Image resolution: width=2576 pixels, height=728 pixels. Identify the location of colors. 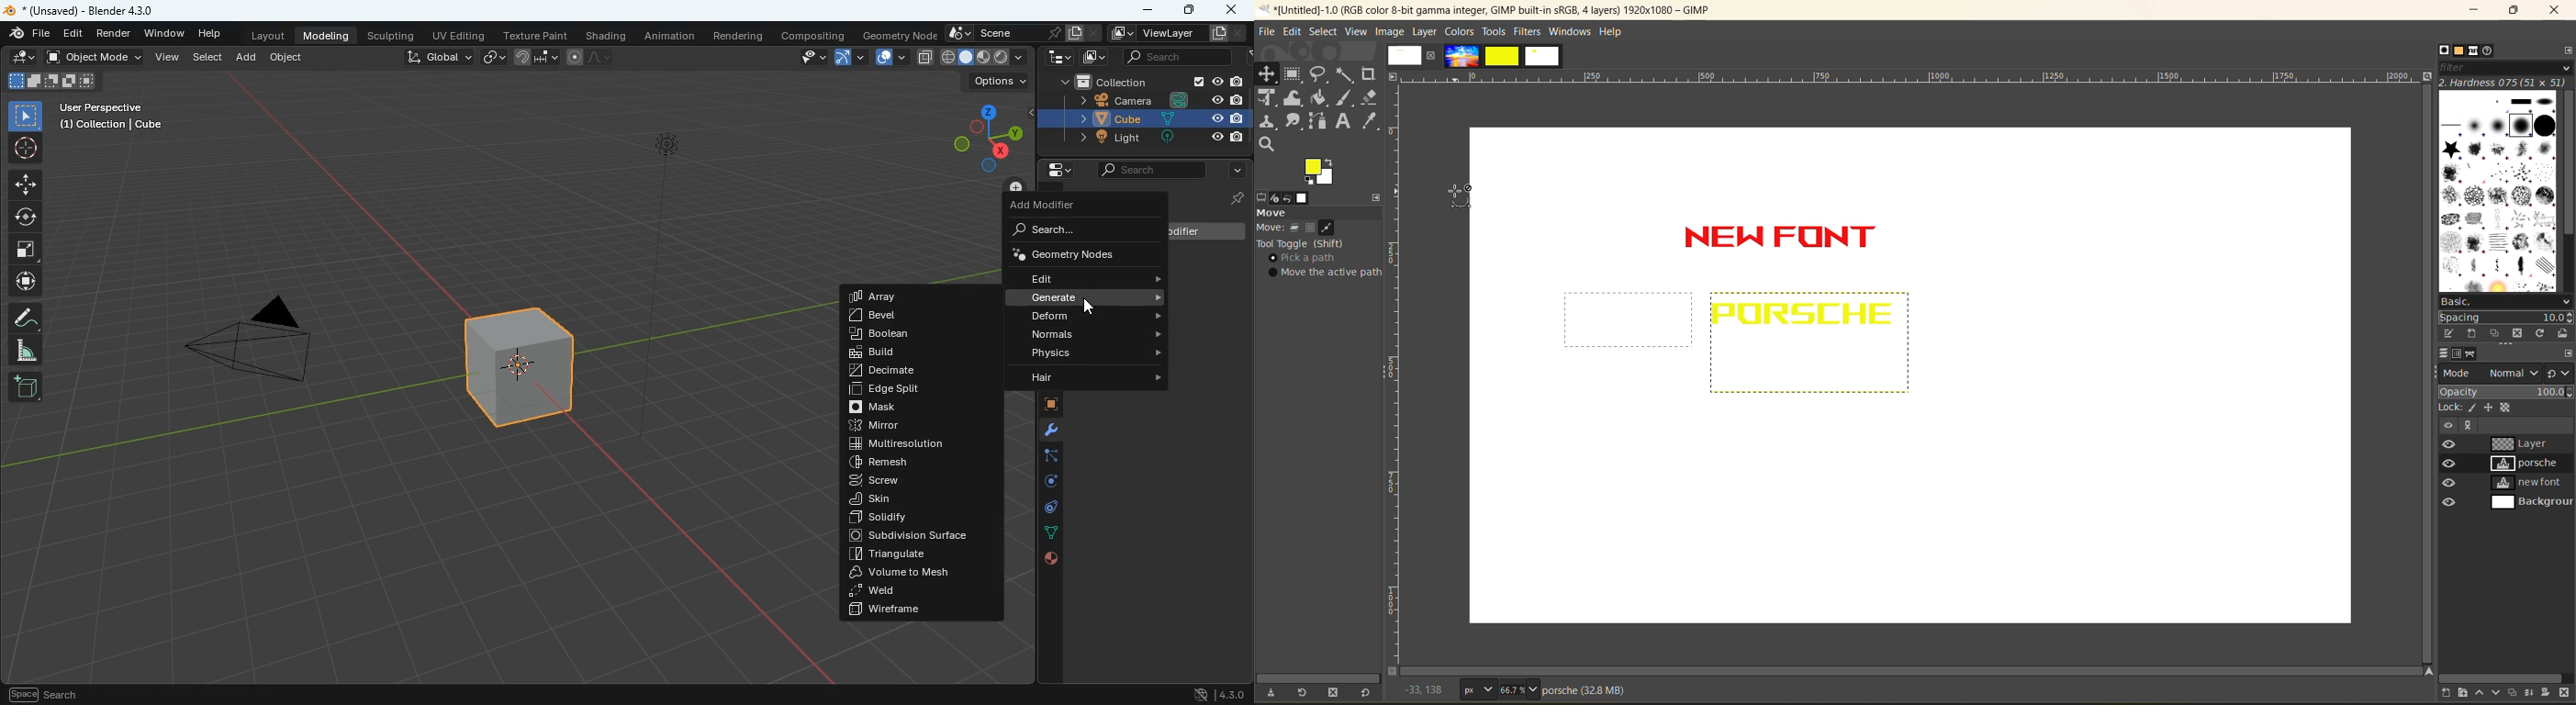
(1460, 32).